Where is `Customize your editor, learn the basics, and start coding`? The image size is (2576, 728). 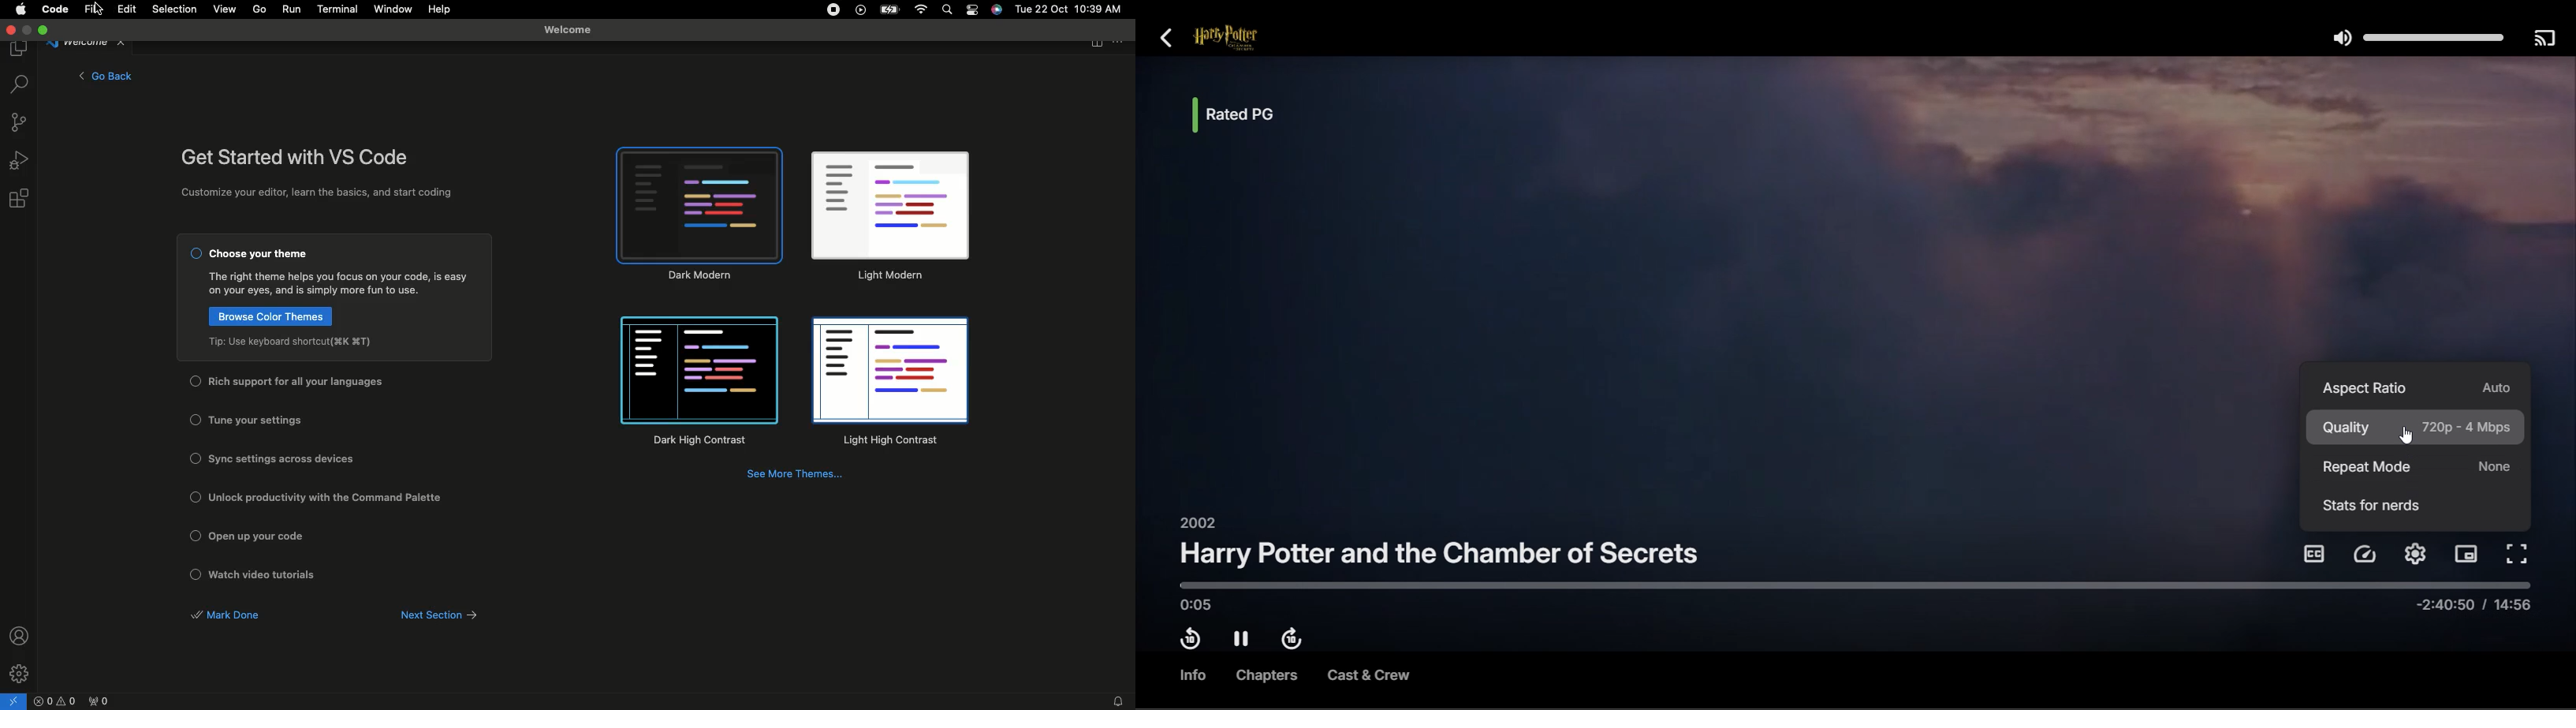
Customize your editor, learn the basics, and start coding is located at coordinates (320, 194).